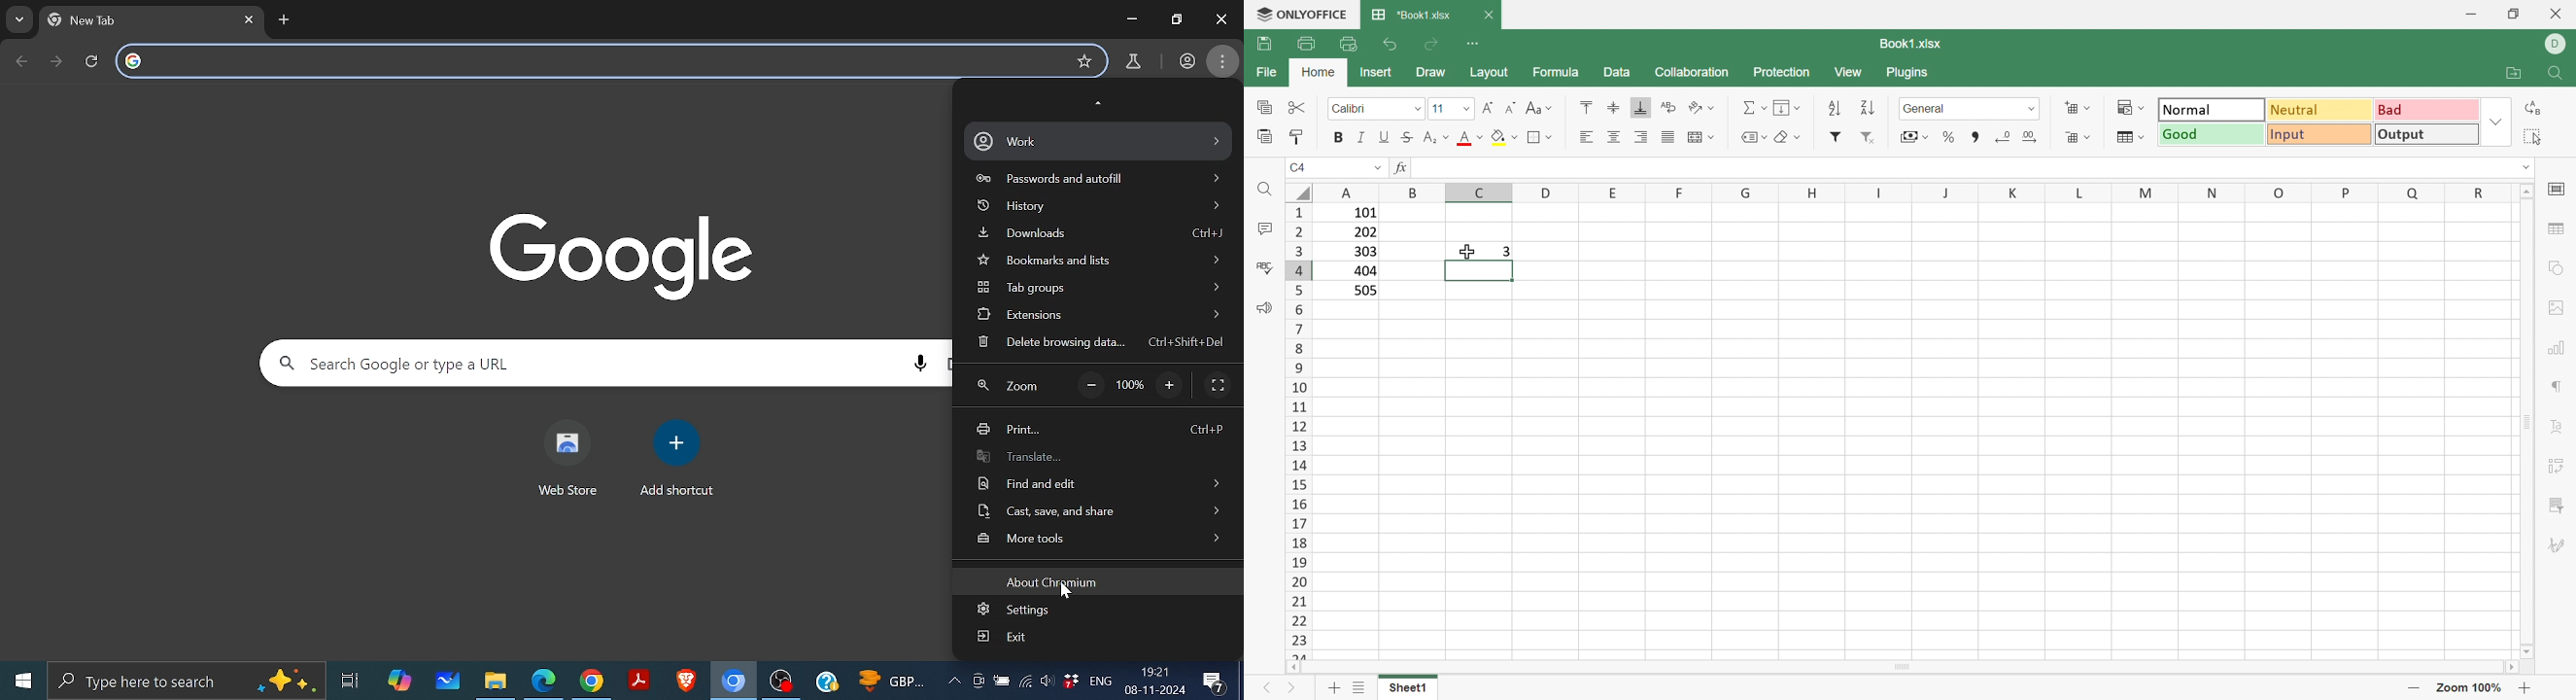 This screenshot has width=2576, height=700. Describe the element at coordinates (250, 20) in the screenshot. I see `Close current tab` at that location.